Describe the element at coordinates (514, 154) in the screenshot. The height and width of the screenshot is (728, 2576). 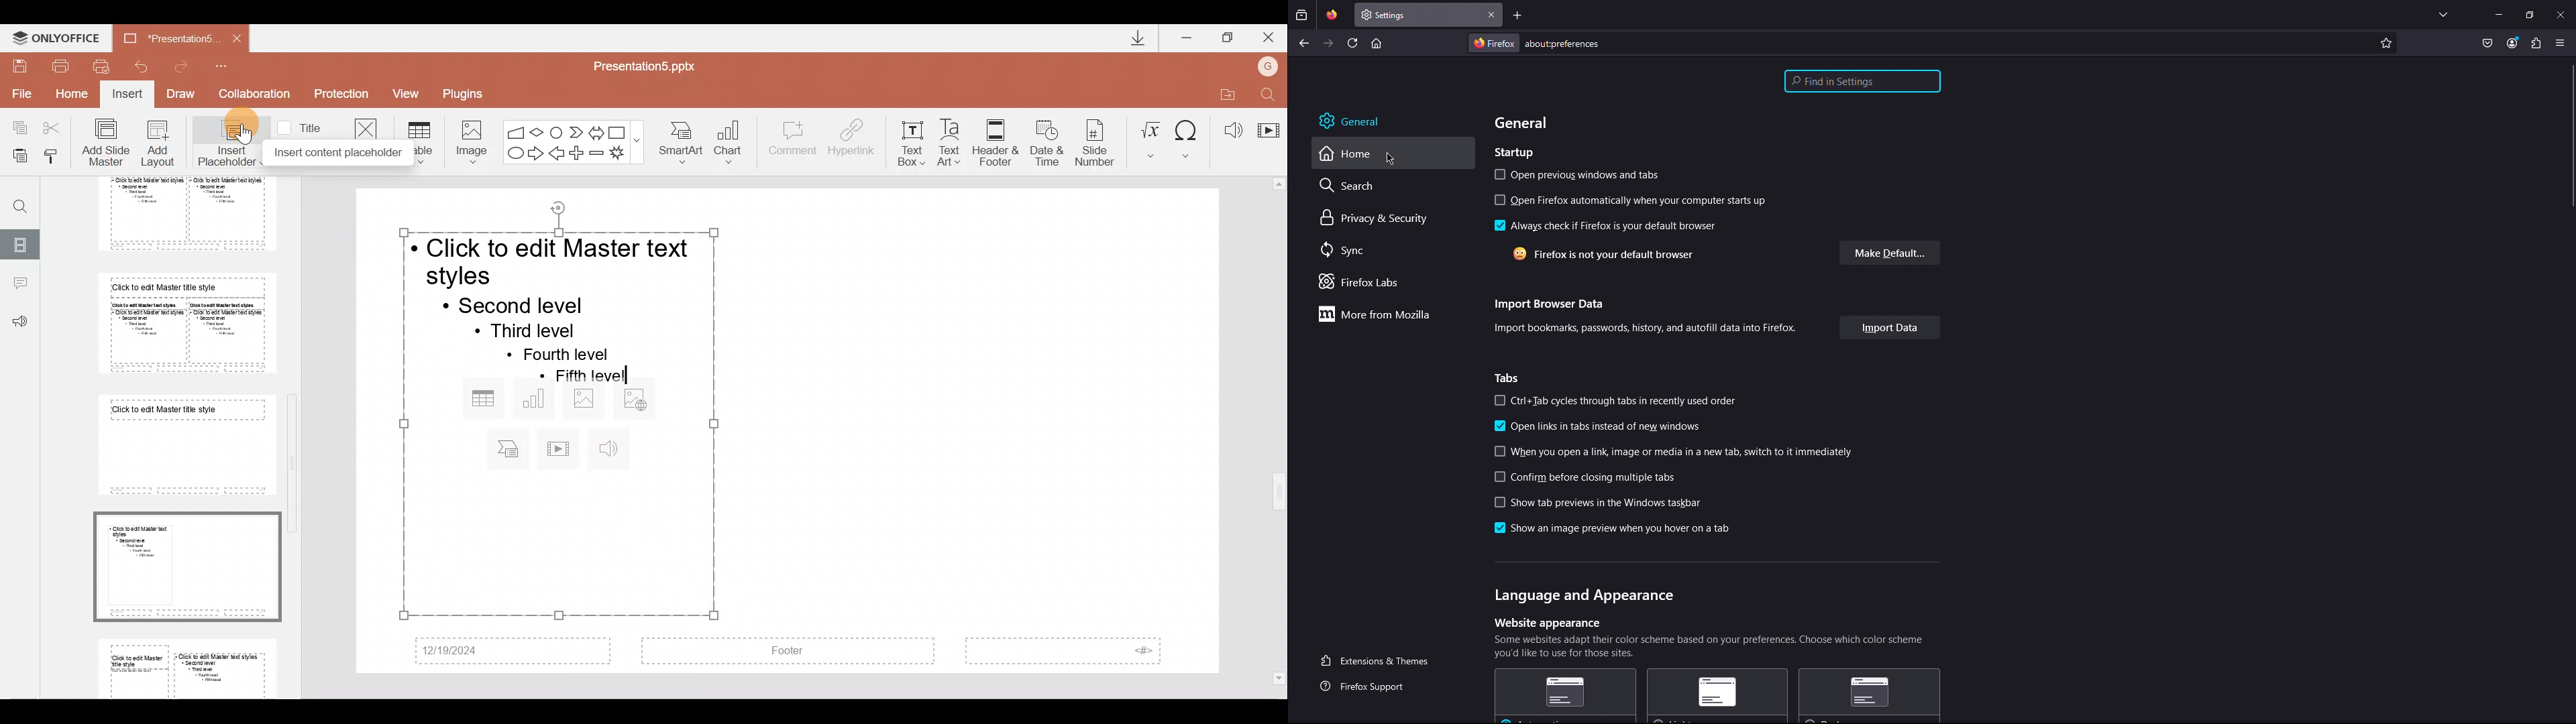
I see `Ellipse` at that location.